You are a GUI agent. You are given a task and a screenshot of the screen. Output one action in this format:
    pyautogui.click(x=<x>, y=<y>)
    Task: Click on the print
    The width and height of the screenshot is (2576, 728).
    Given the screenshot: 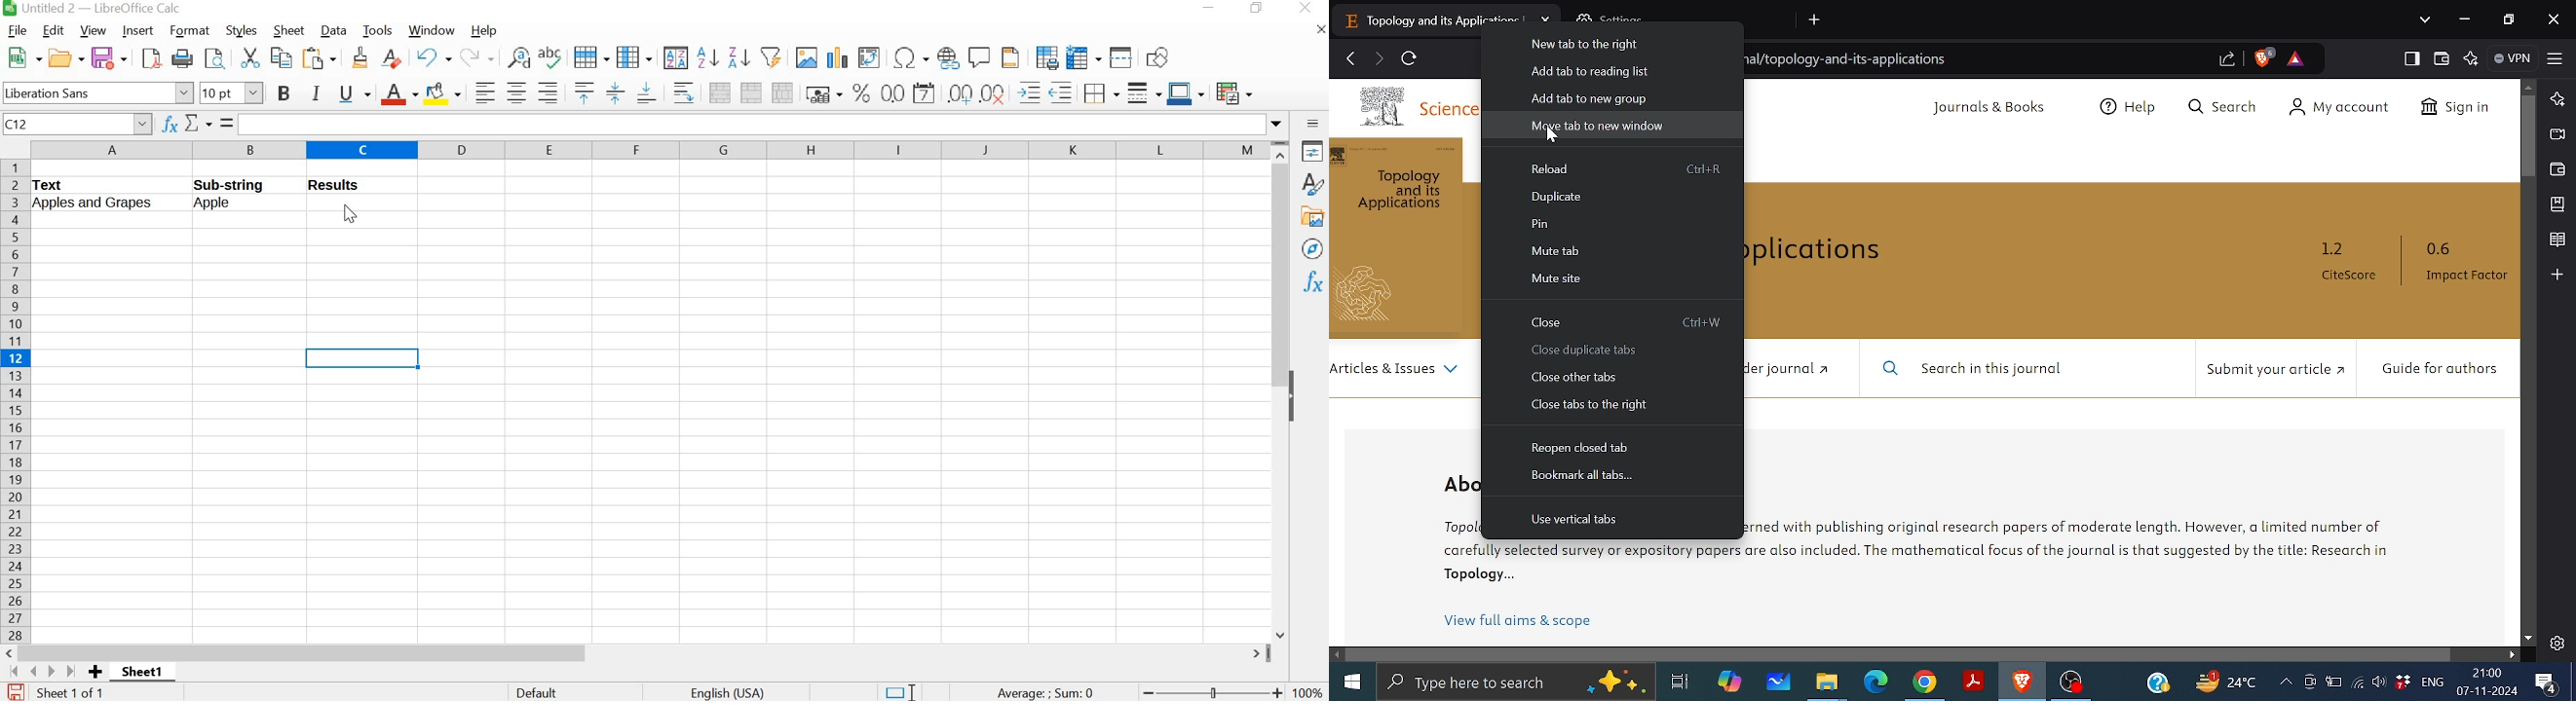 What is the action you would take?
    pyautogui.click(x=182, y=57)
    